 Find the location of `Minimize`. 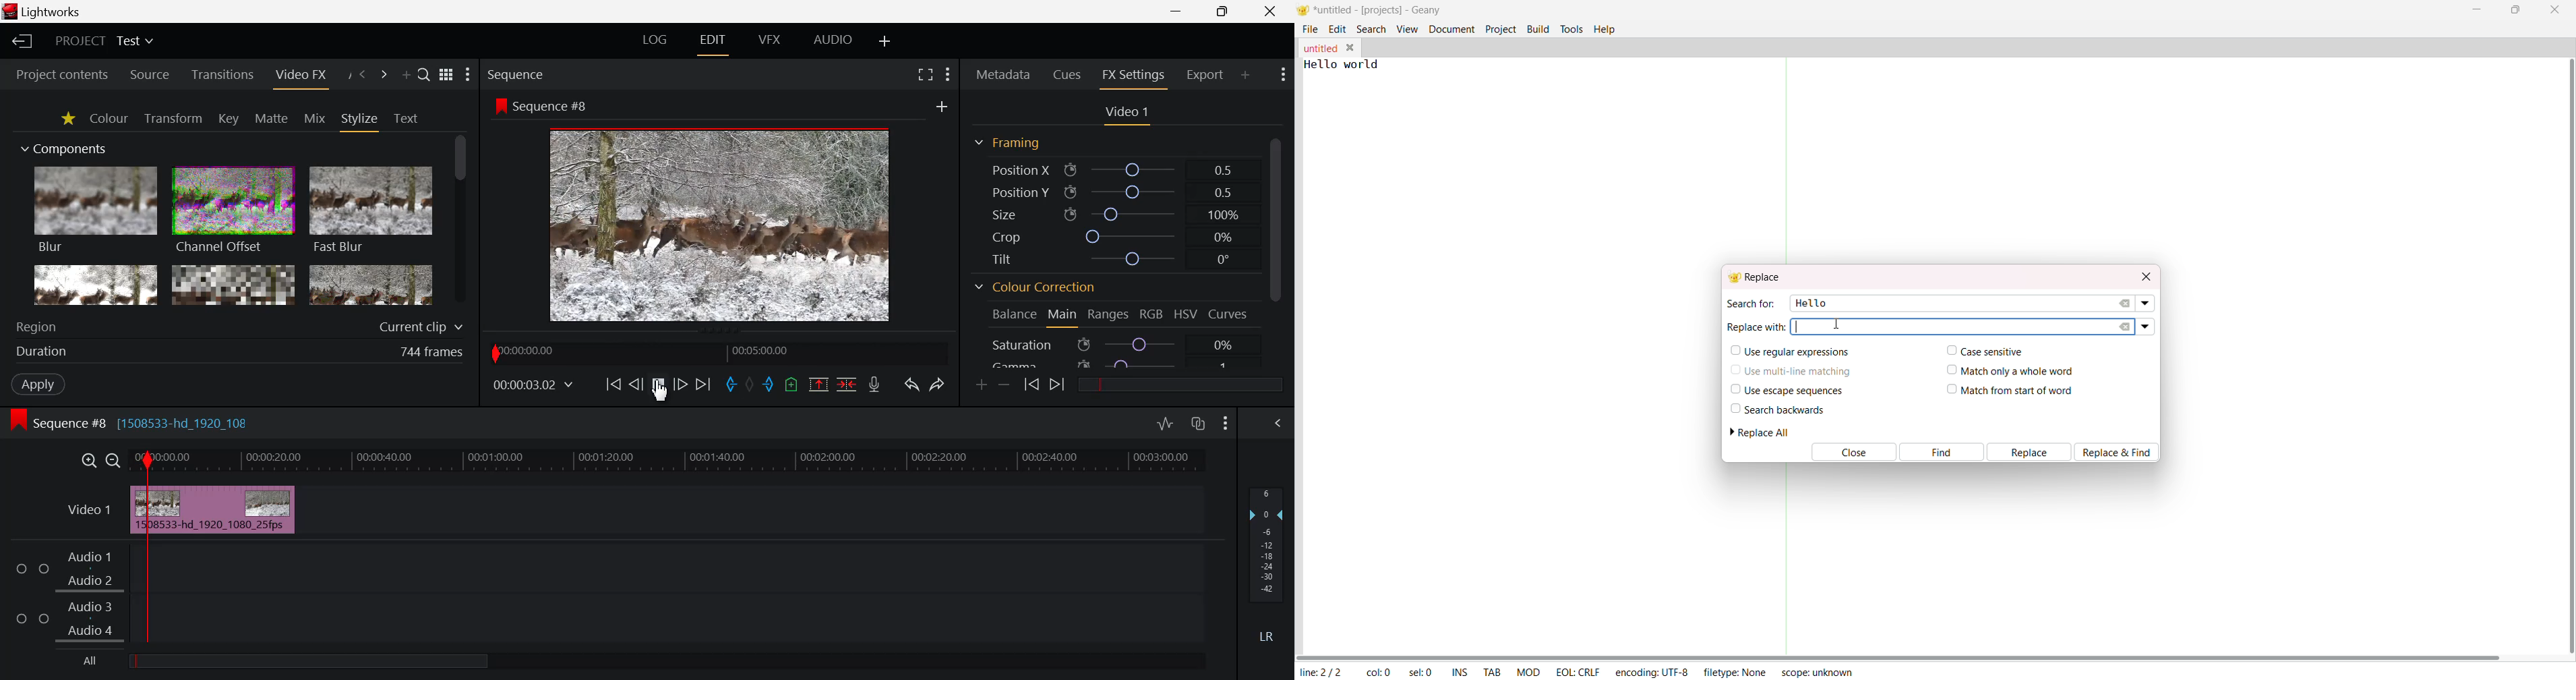

Minimize is located at coordinates (1223, 12).